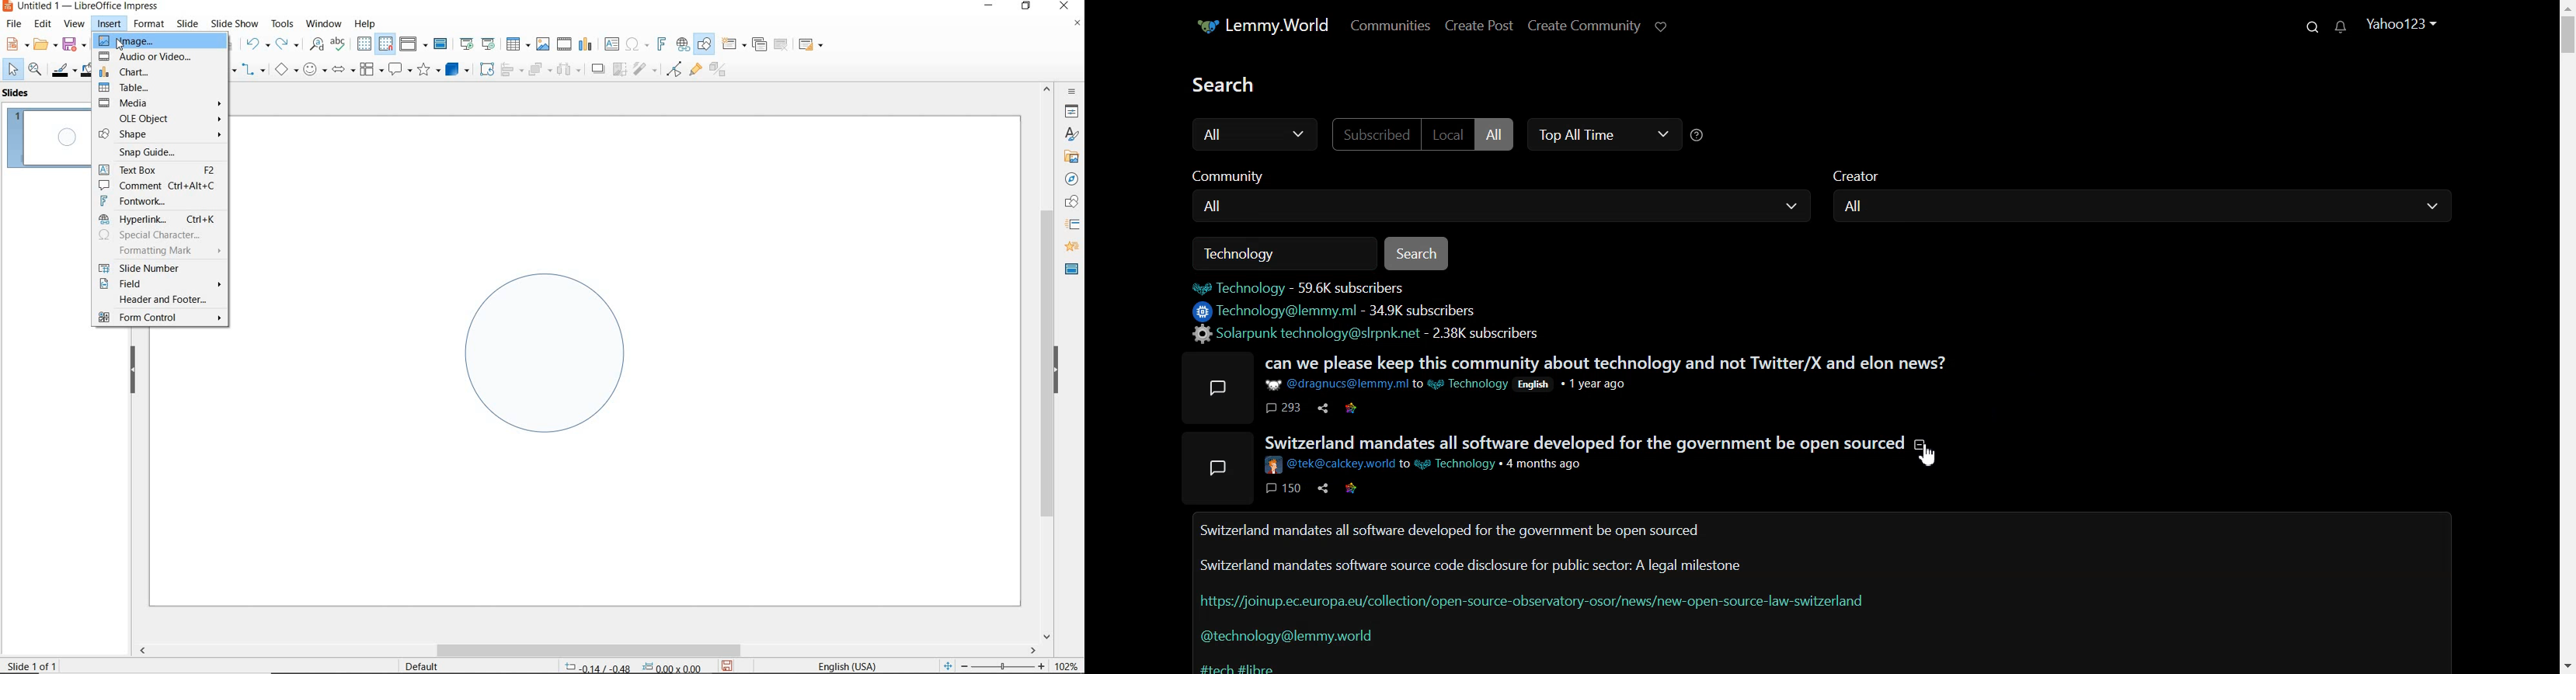 This screenshot has width=2576, height=700. I want to click on slide layout, so click(812, 45).